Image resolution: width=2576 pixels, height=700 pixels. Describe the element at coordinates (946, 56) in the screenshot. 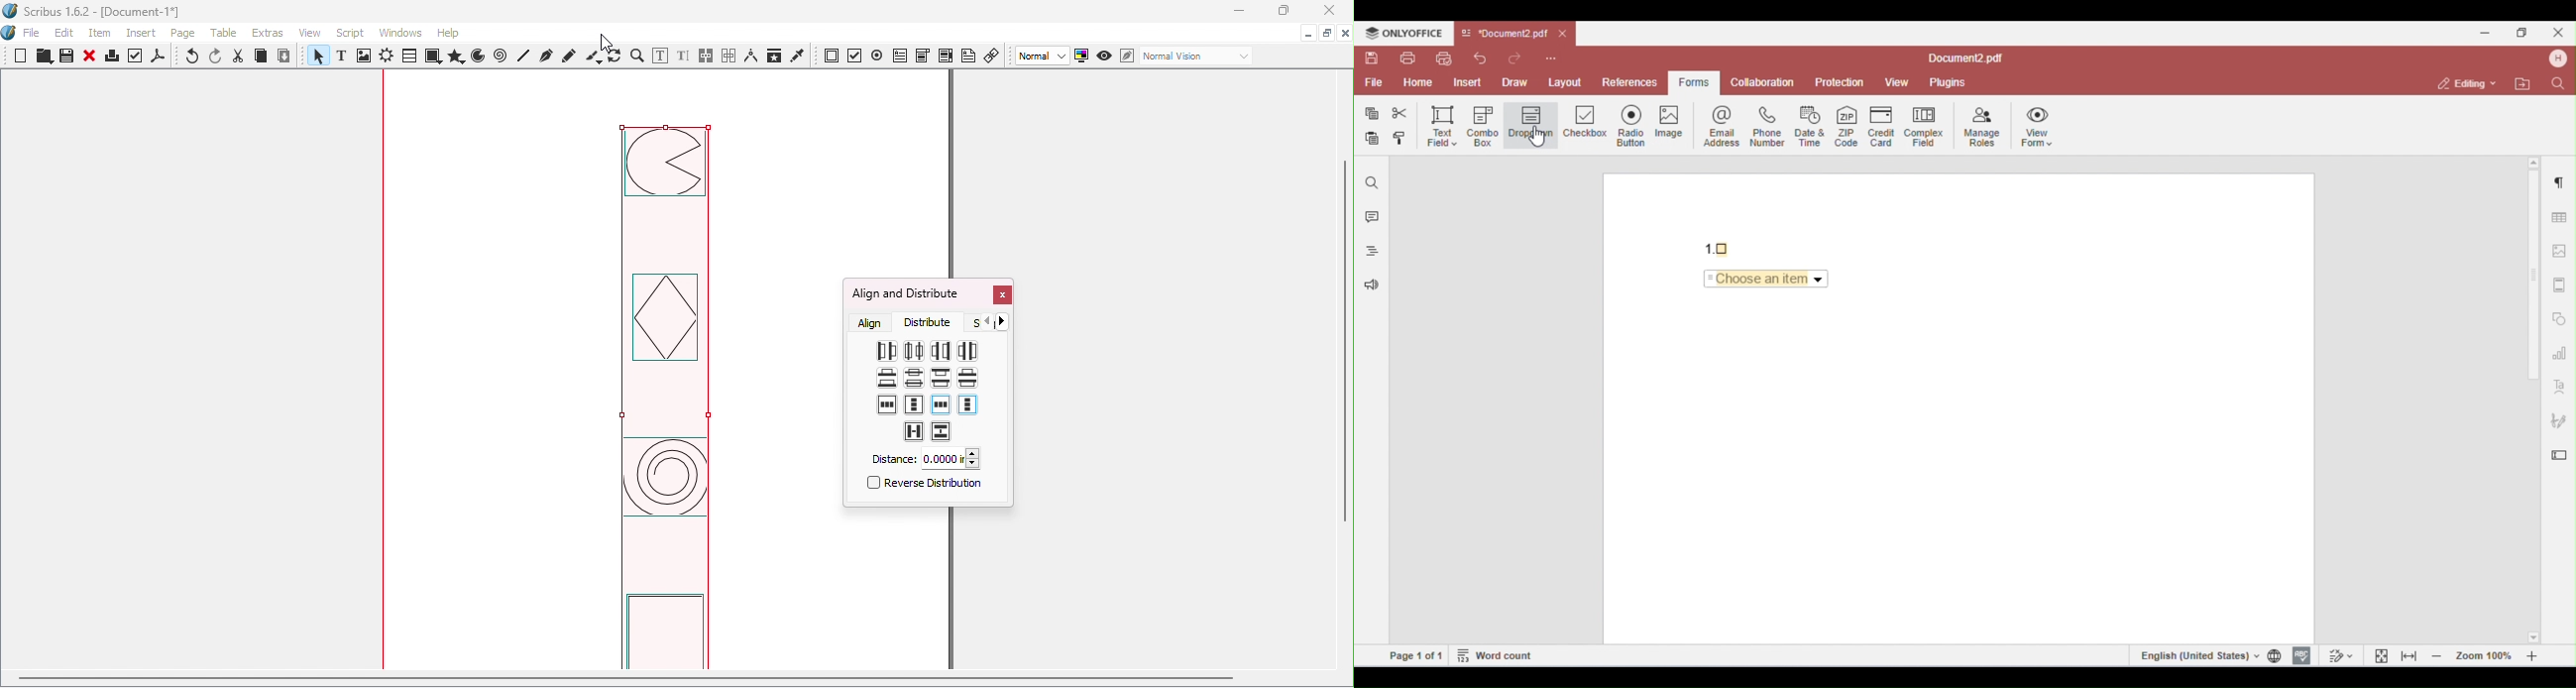

I see `PDF list box` at that location.